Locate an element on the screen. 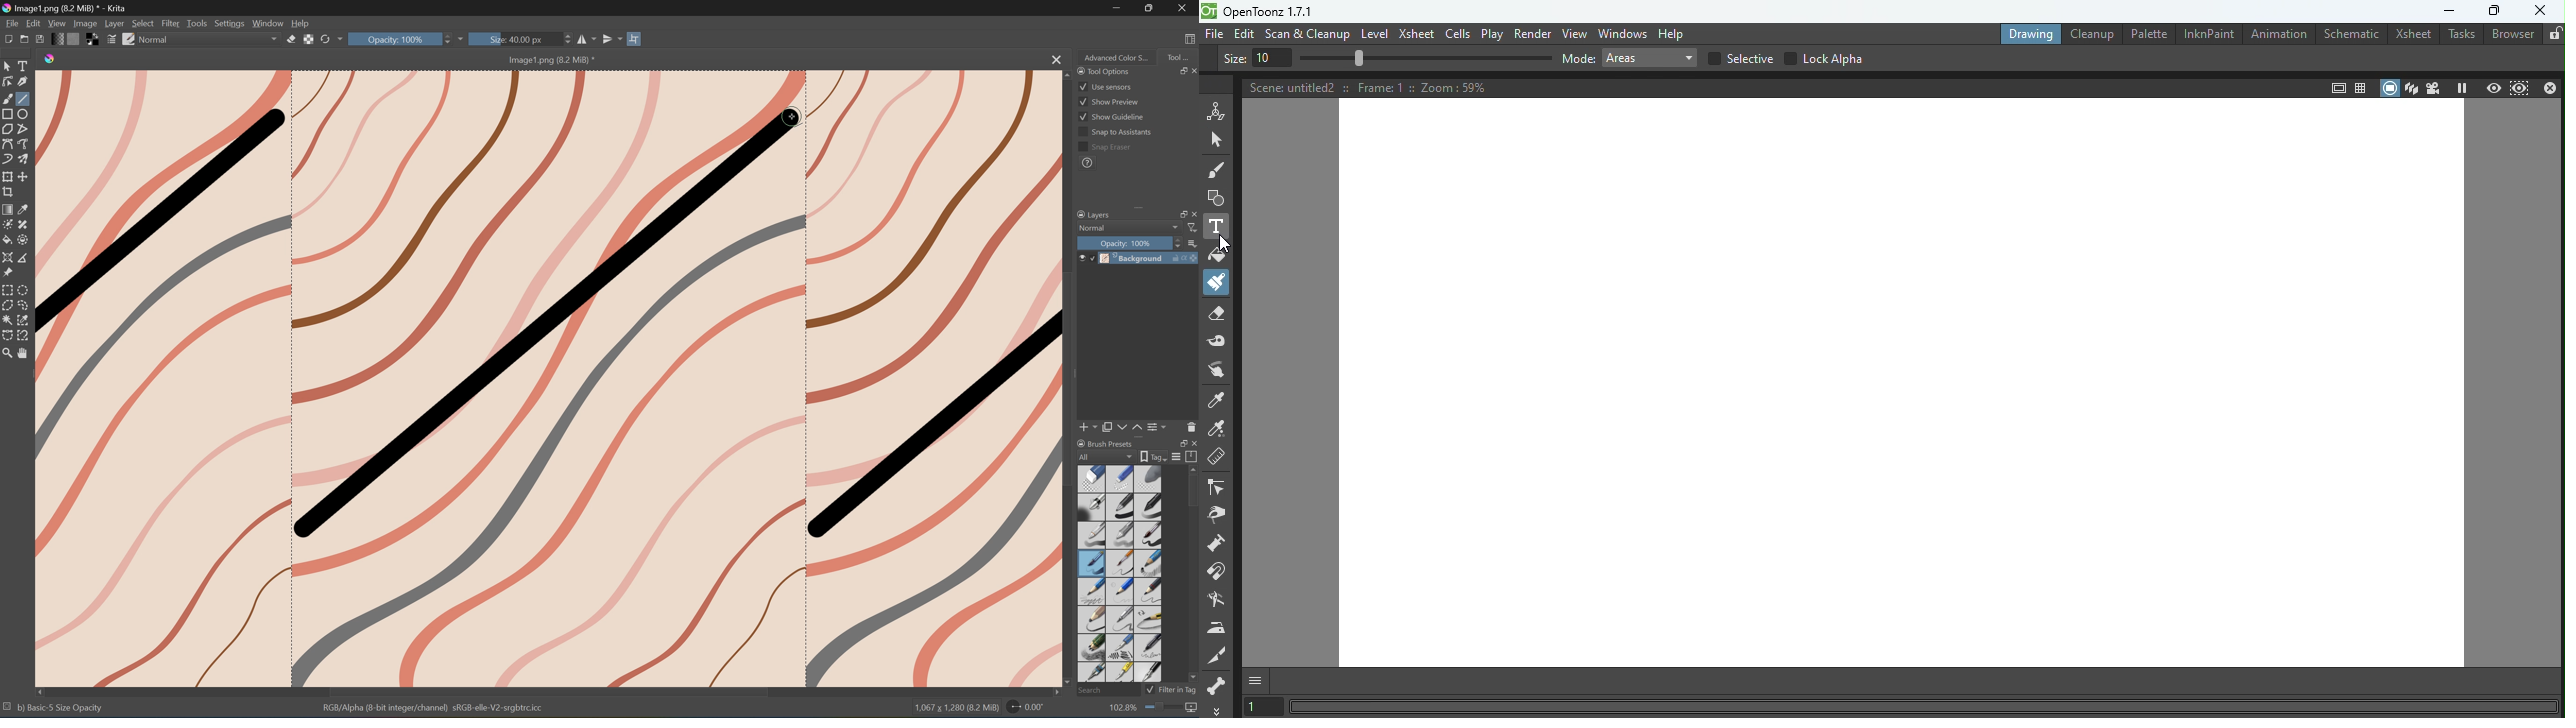  Preserve alpha is located at coordinates (310, 41).